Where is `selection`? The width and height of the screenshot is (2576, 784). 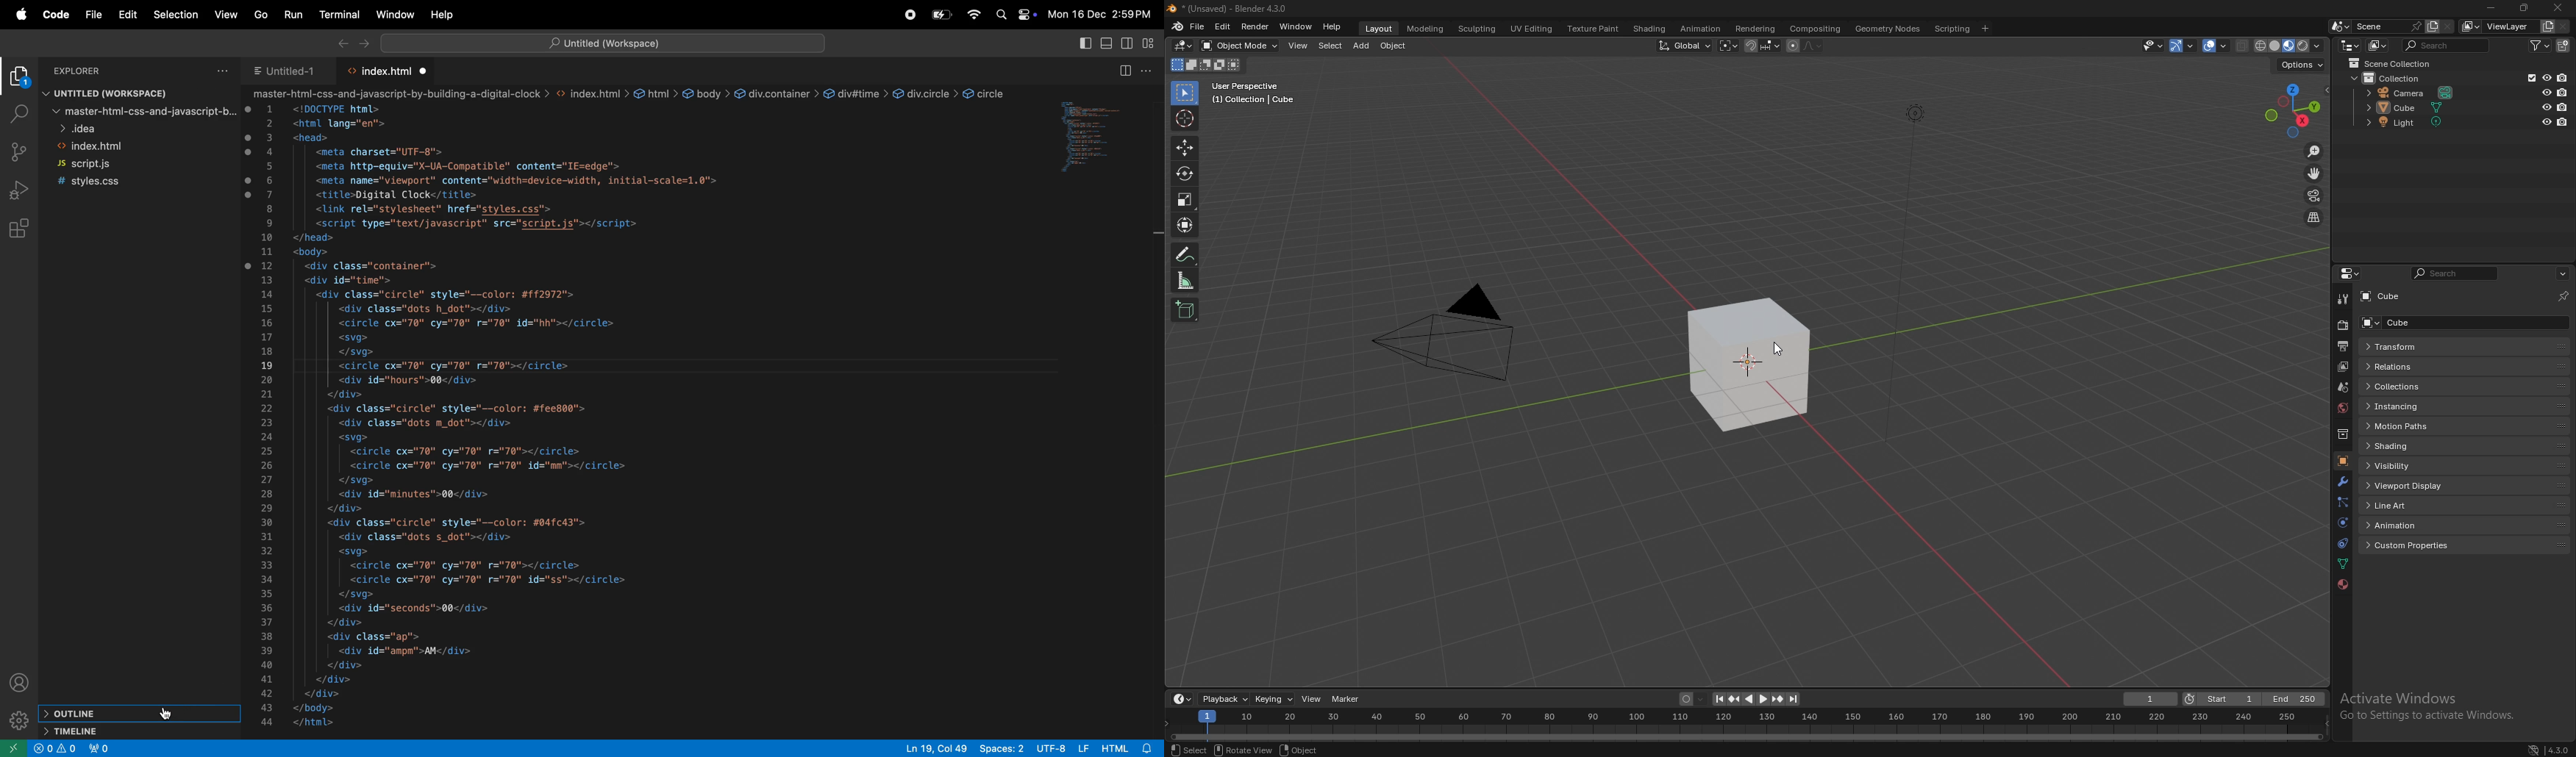
selection is located at coordinates (177, 15).